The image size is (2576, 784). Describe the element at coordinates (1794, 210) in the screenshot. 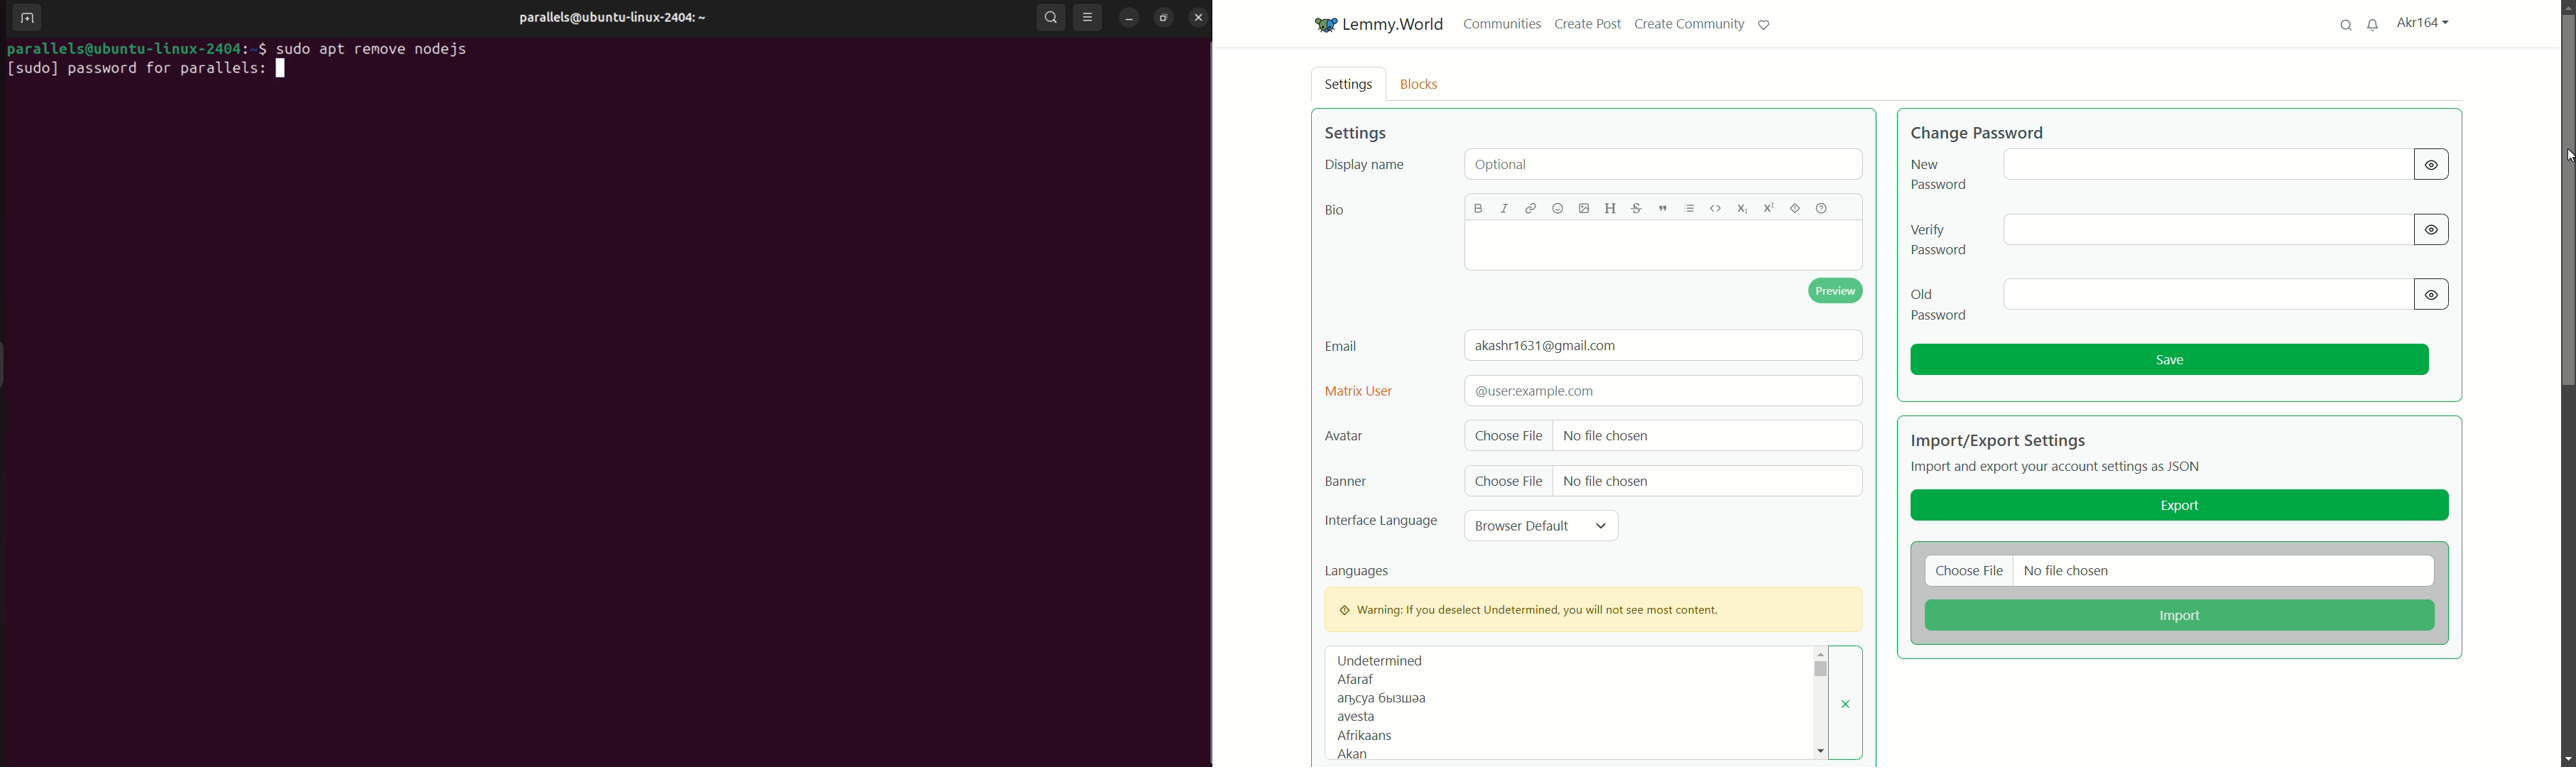

I see `spoiler` at that location.